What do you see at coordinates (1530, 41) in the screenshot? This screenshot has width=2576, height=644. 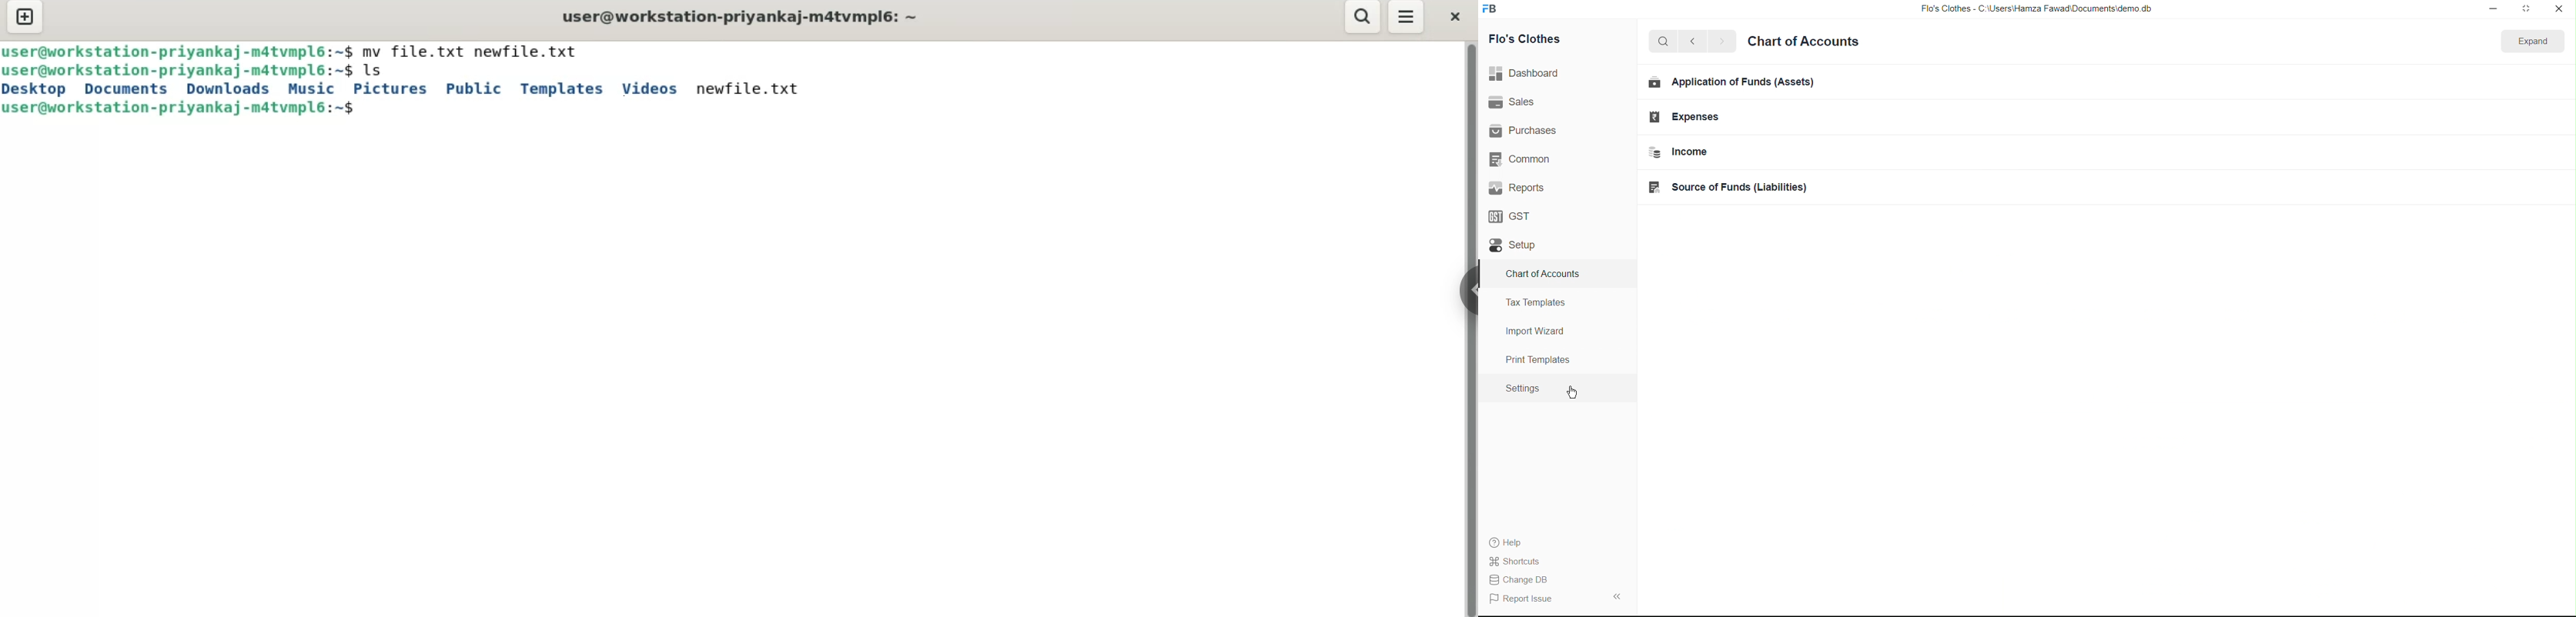 I see `Flo's Clothes` at bounding box center [1530, 41].